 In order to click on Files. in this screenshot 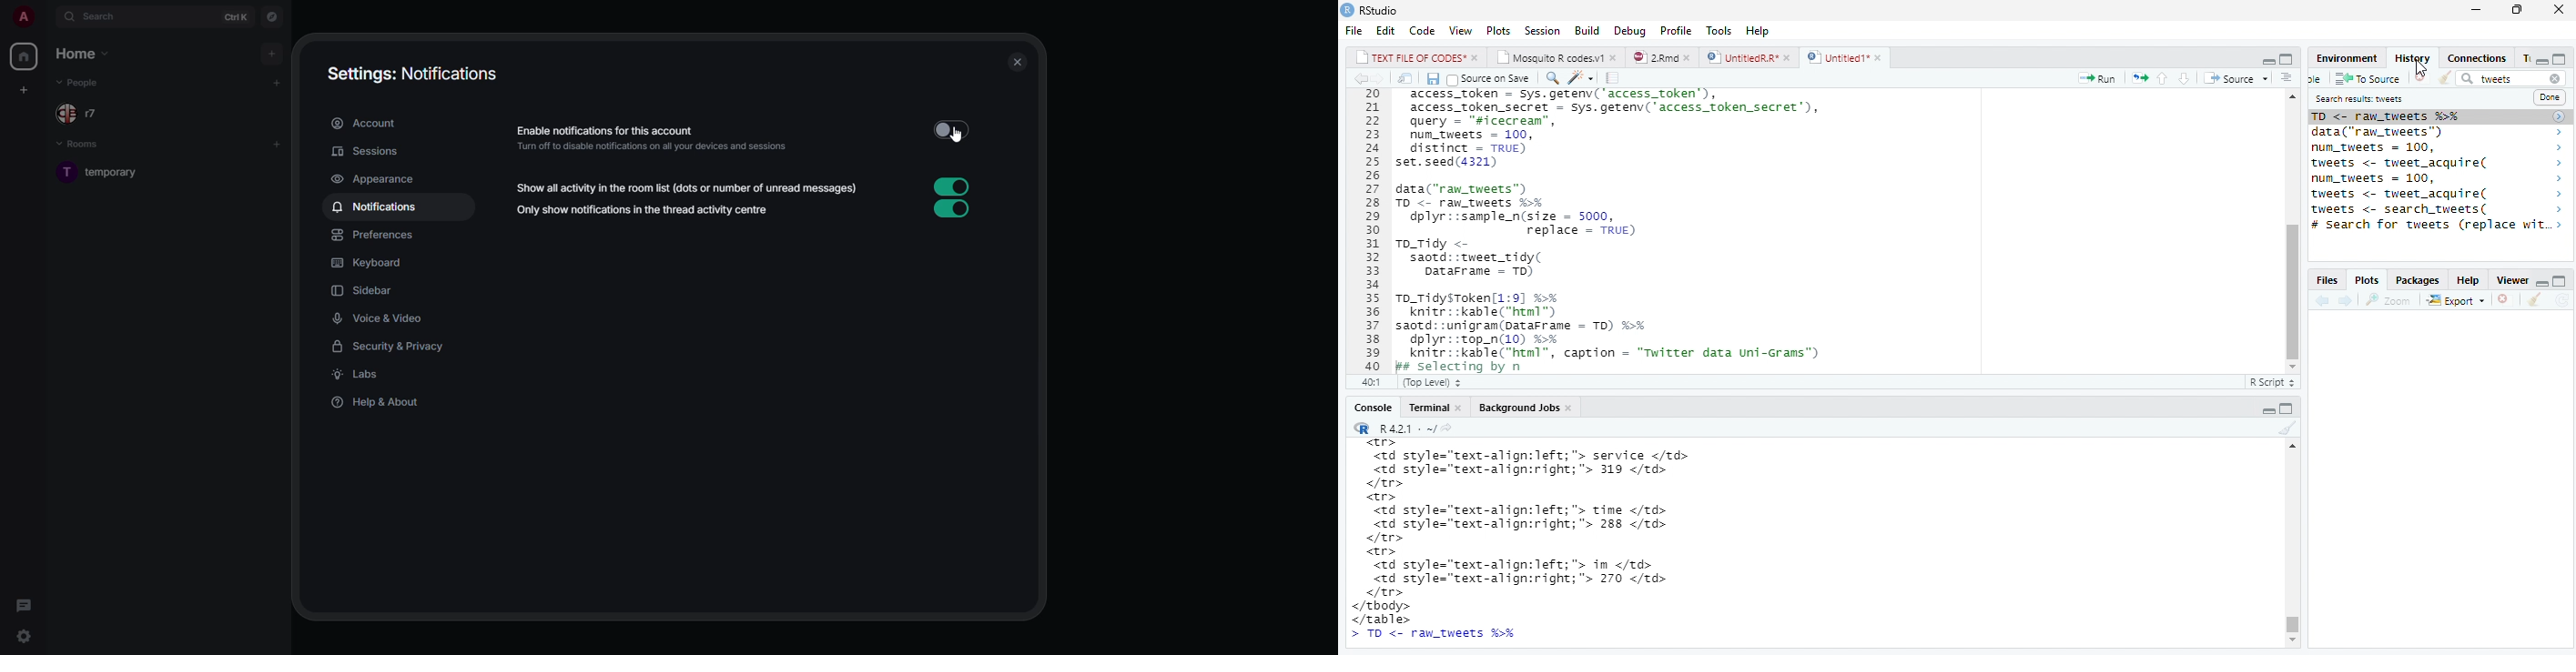, I will do `click(2326, 279)`.